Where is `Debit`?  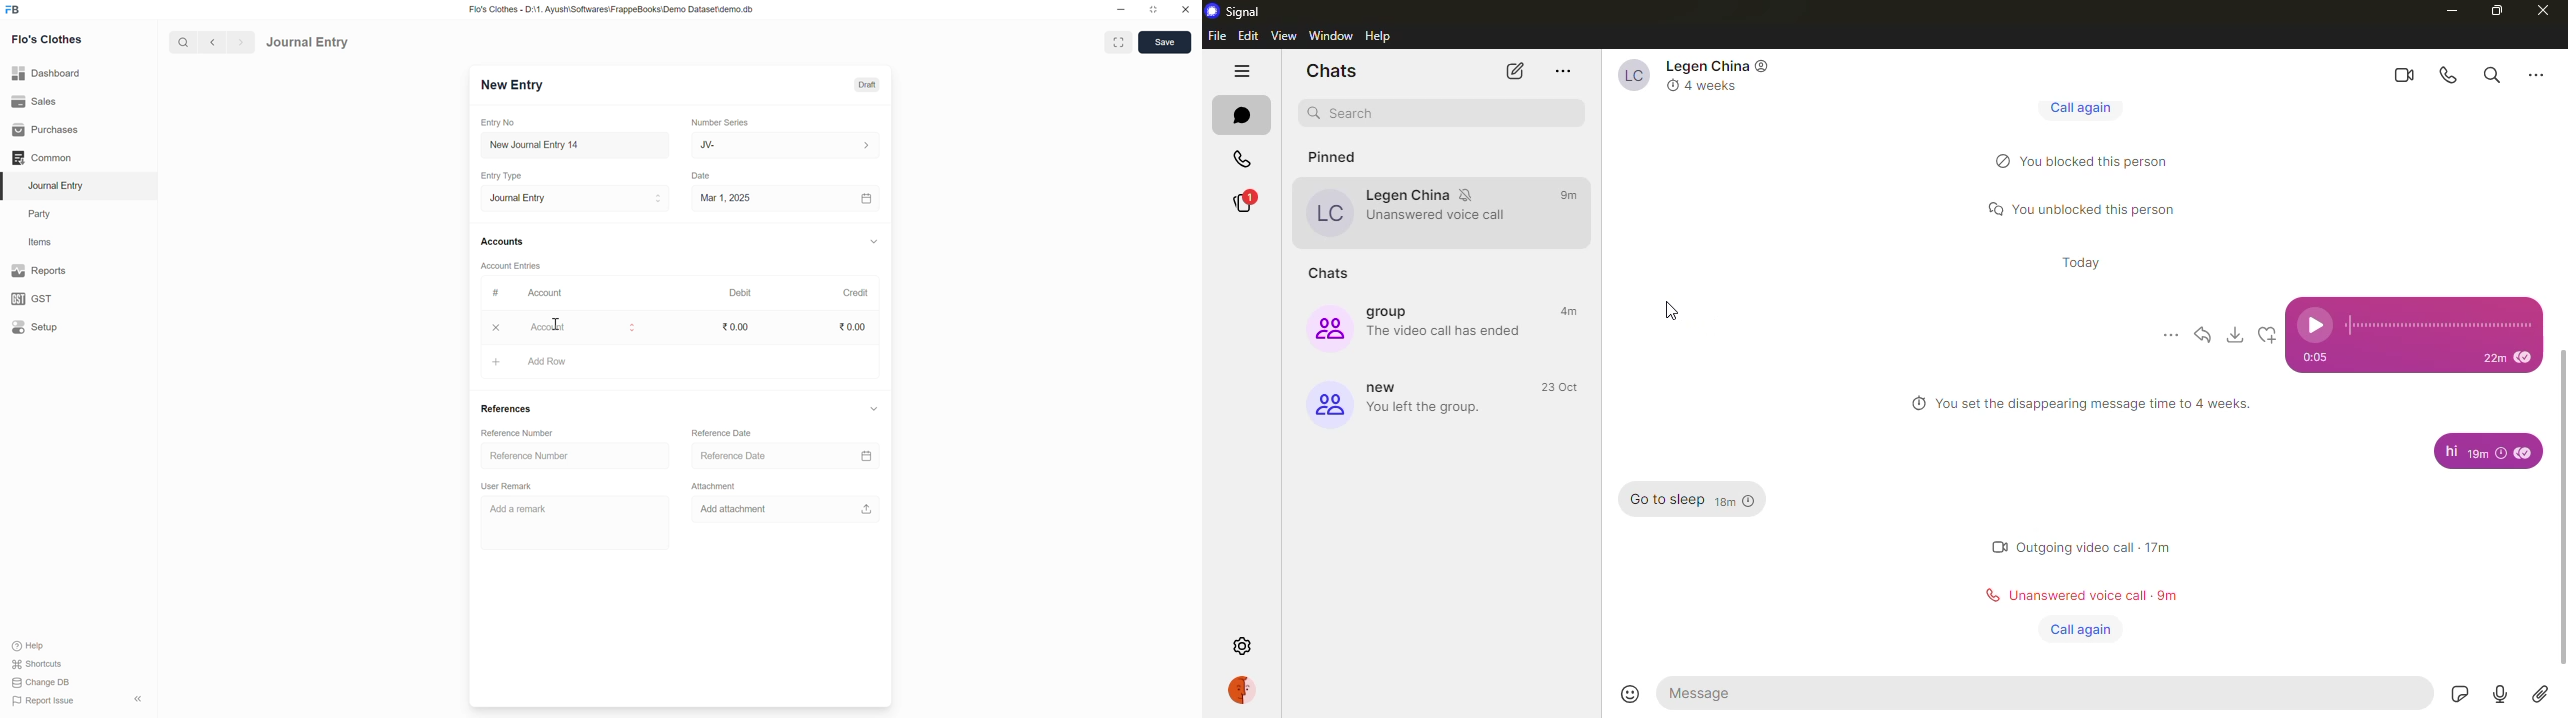 Debit is located at coordinates (741, 292).